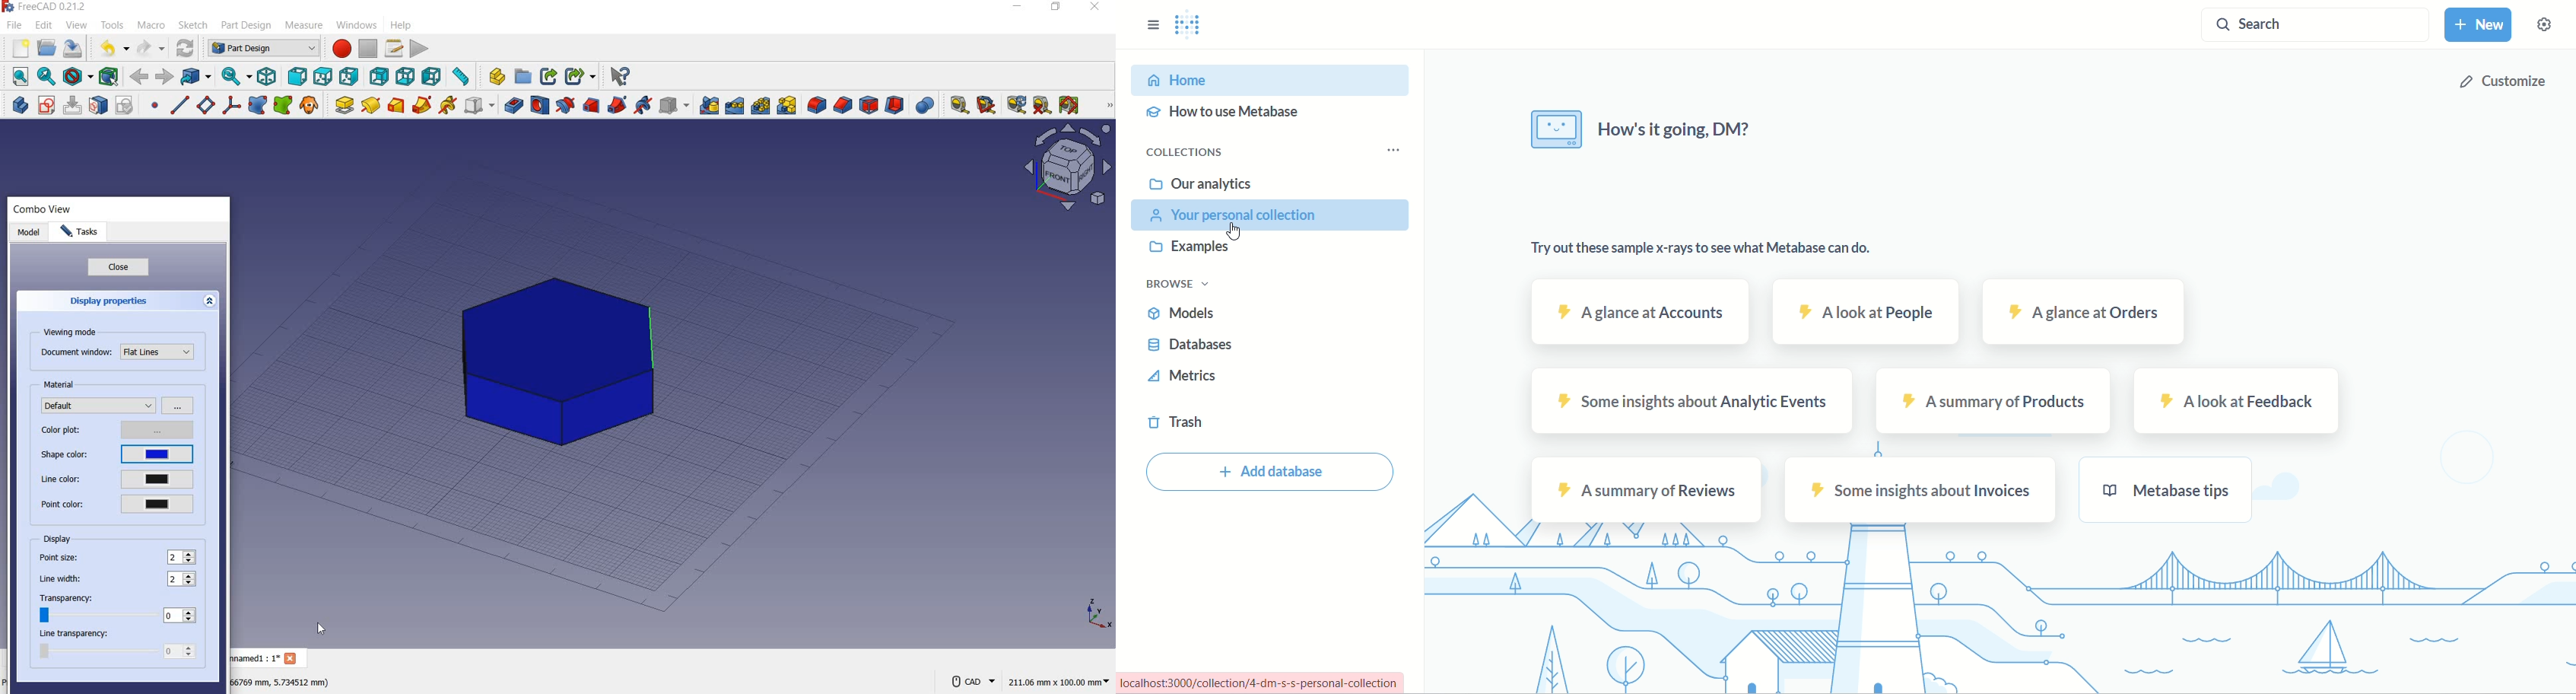  What do you see at coordinates (165, 77) in the screenshot?
I see `forward` at bounding box center [165, 77].